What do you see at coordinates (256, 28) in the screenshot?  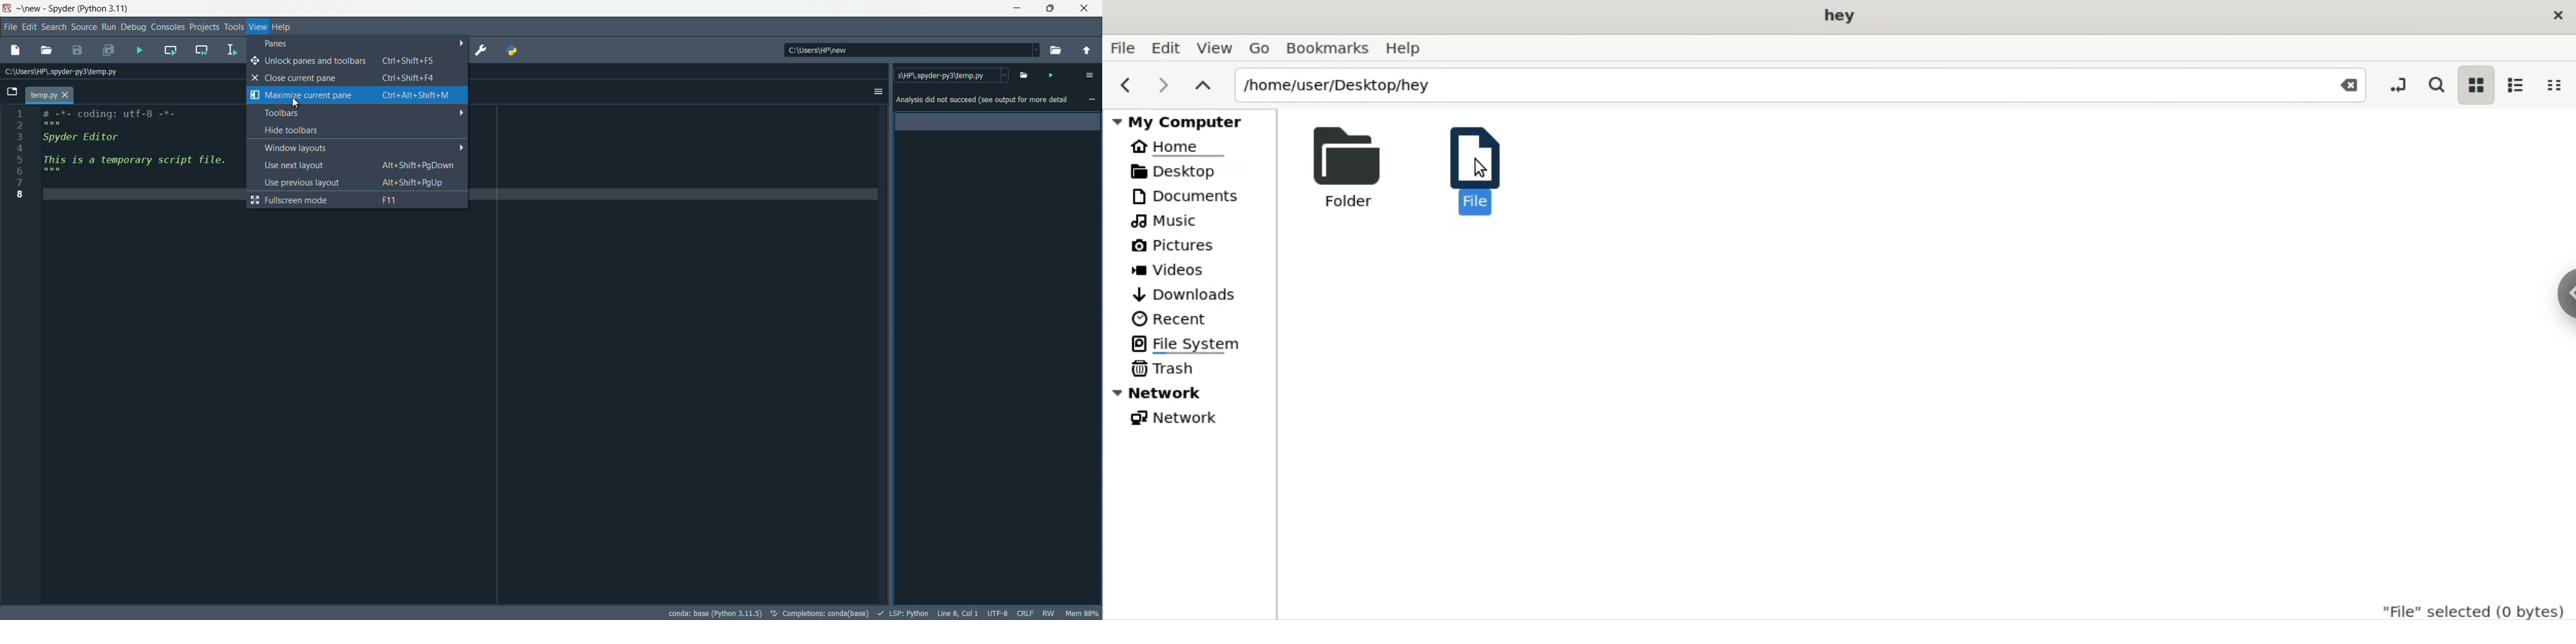 I see `view menu` at bounding box center [256, 28].